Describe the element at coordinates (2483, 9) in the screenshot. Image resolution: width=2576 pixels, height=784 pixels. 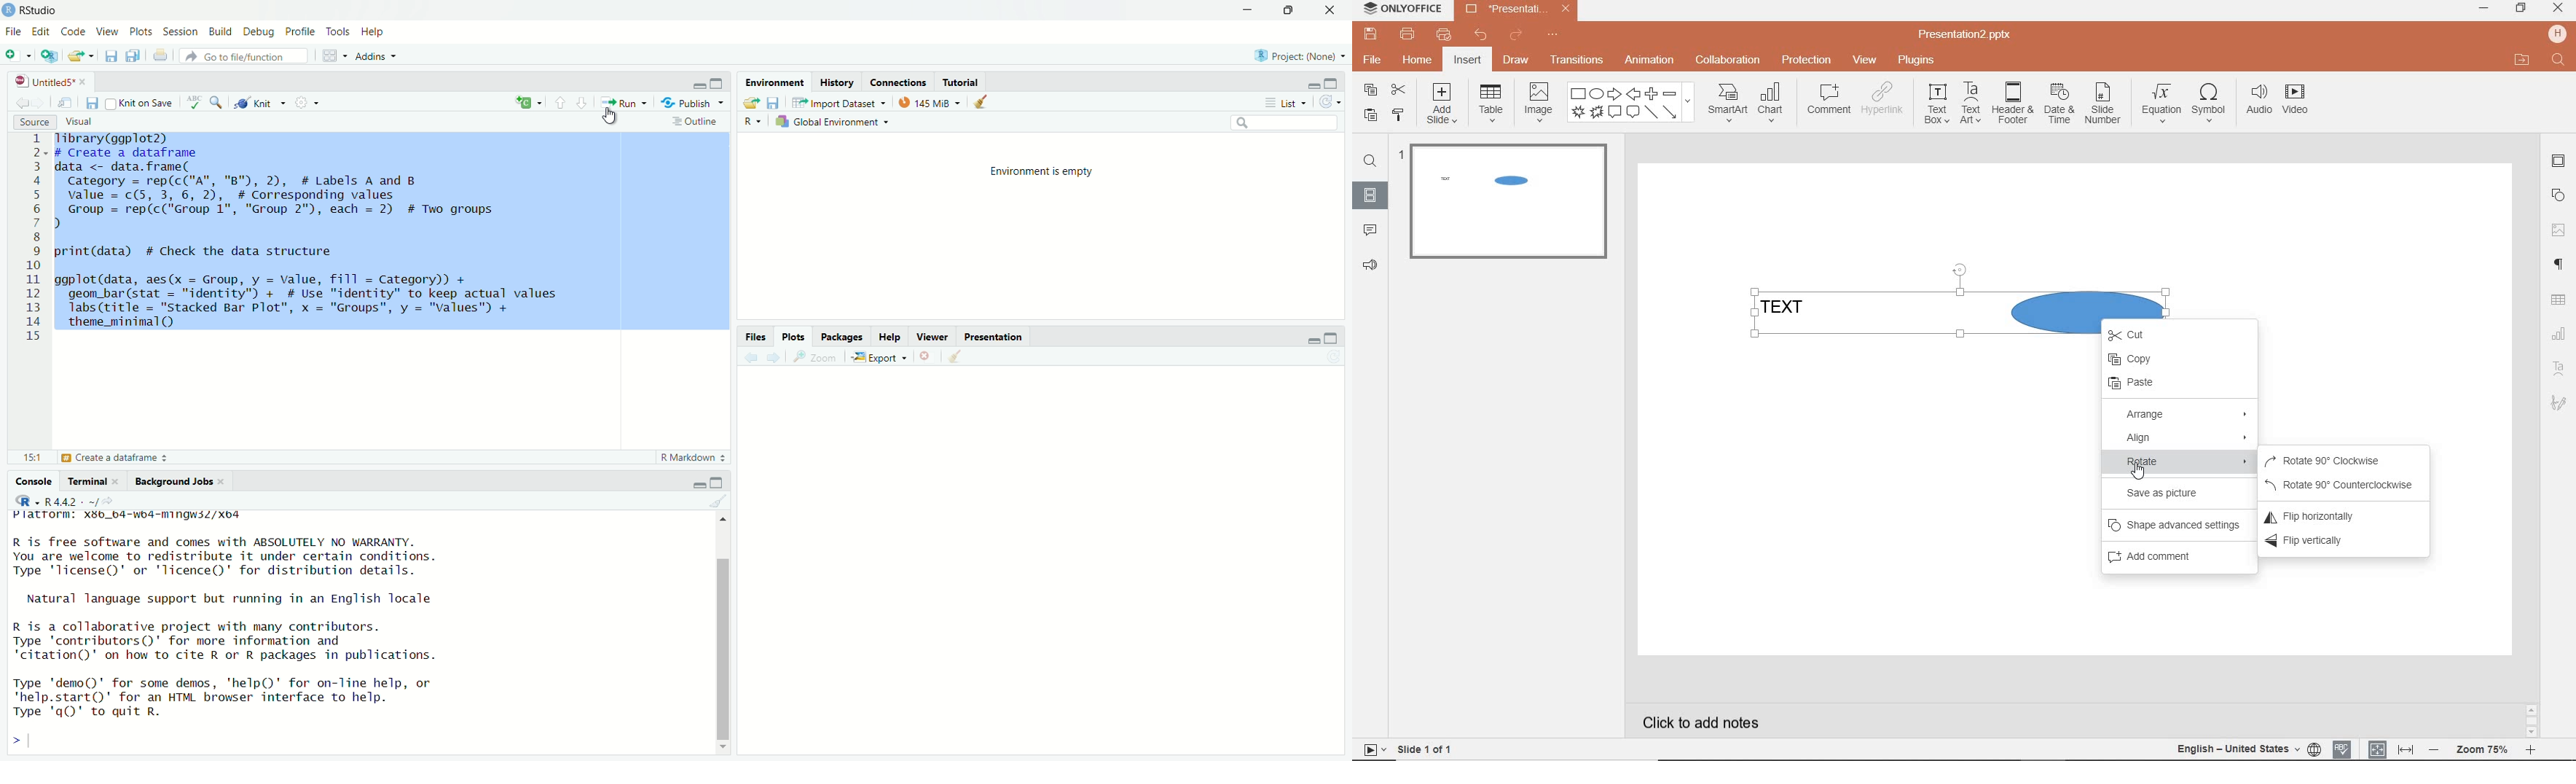
I see `minimize` at that location.